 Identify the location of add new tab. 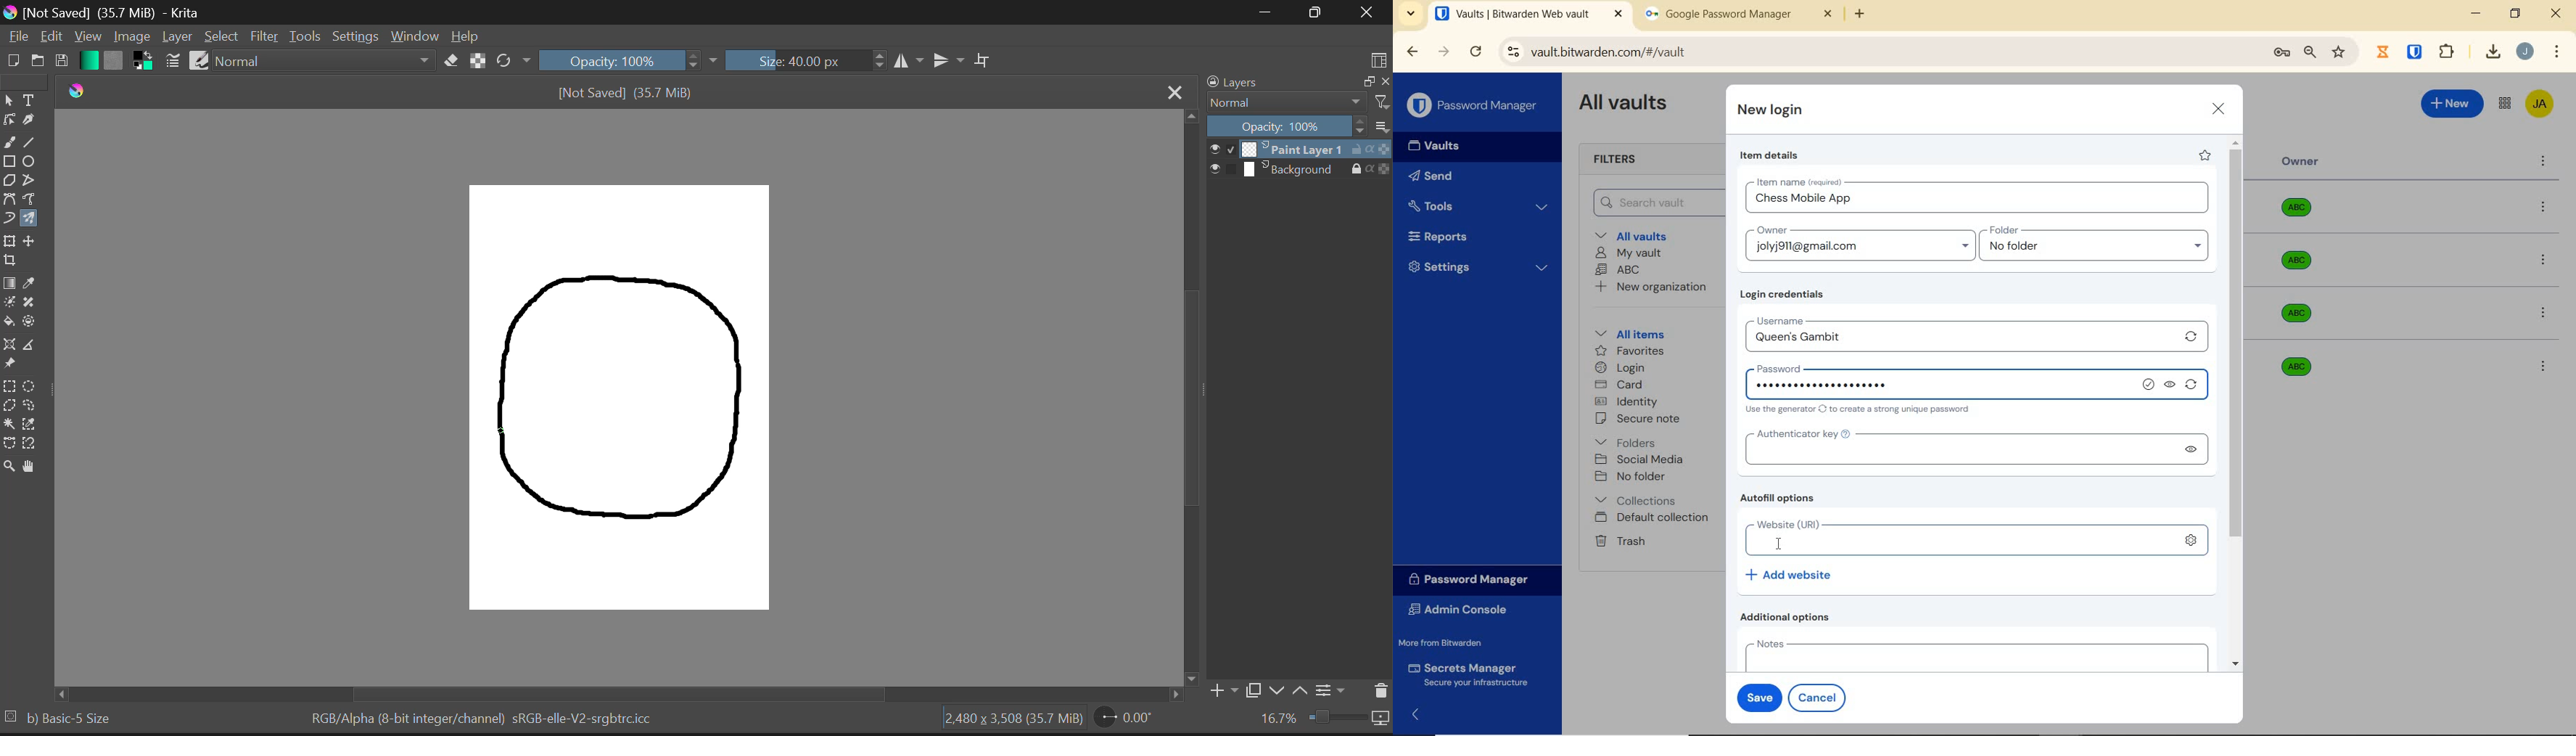
(1871, 18).